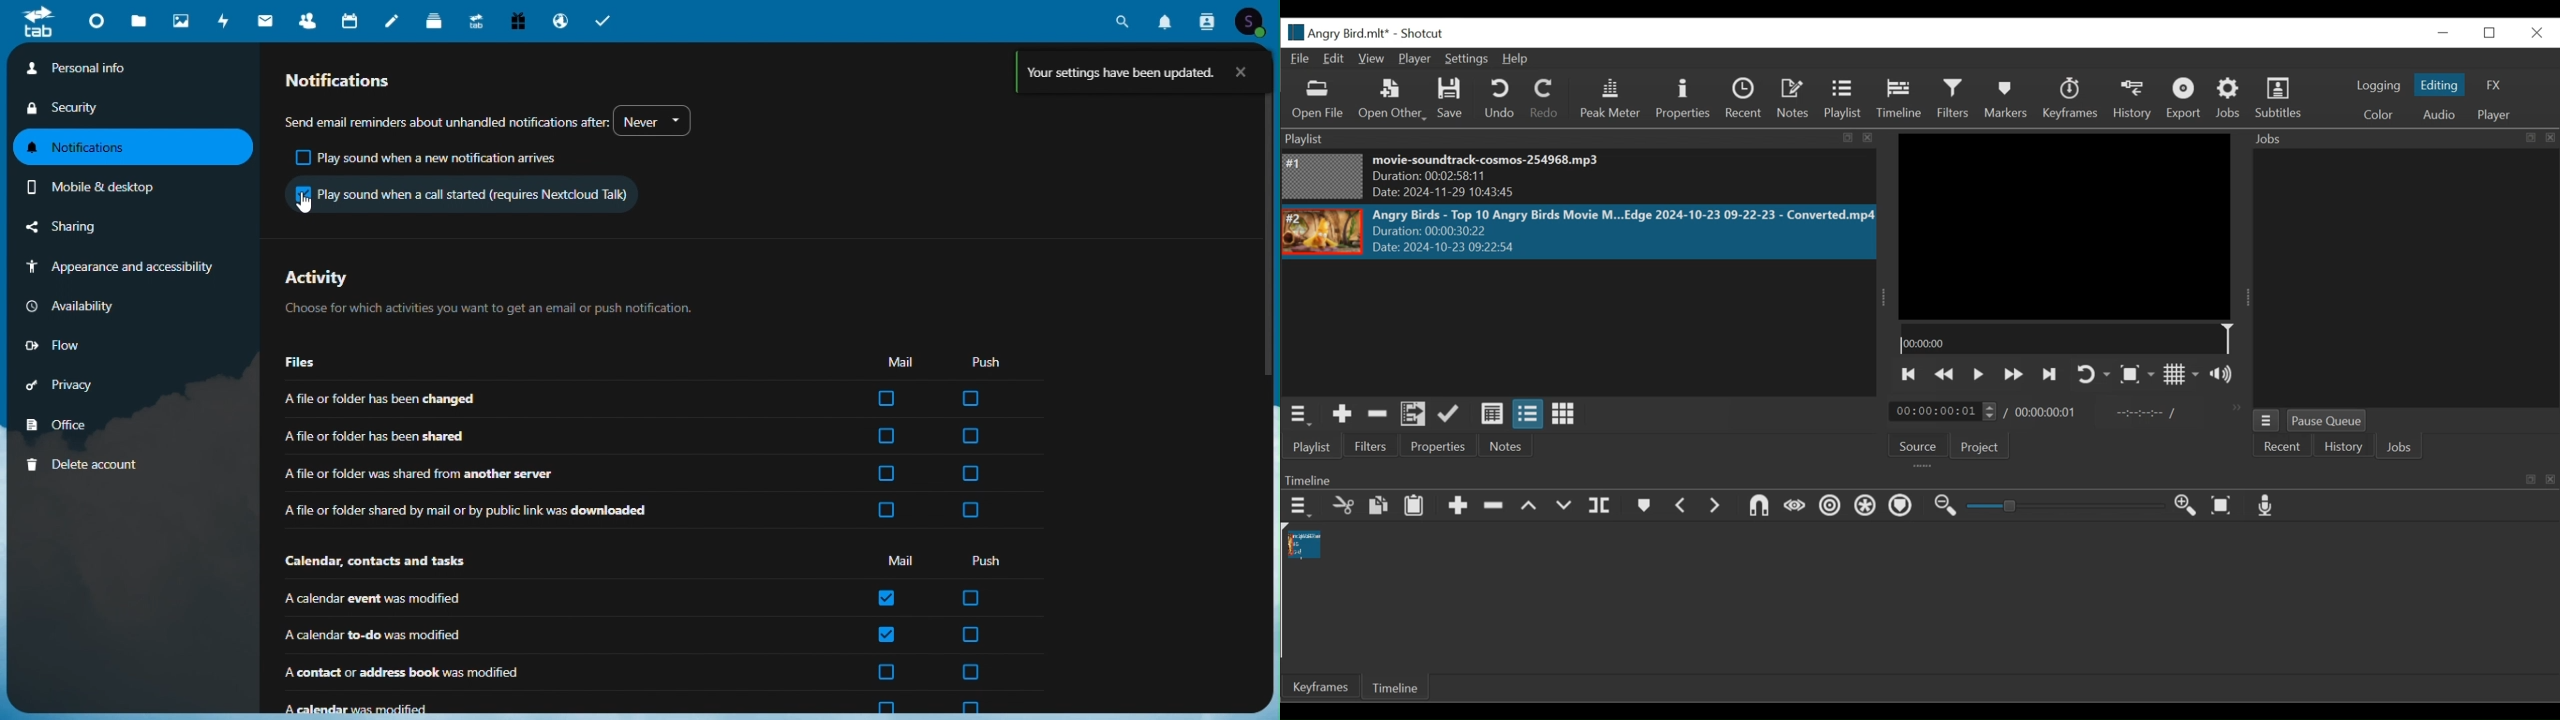 The height and width of the screenshot is (728, 2576). Describe the element at coordinates (603, 18) in the screenshot. I see `task` at that location.